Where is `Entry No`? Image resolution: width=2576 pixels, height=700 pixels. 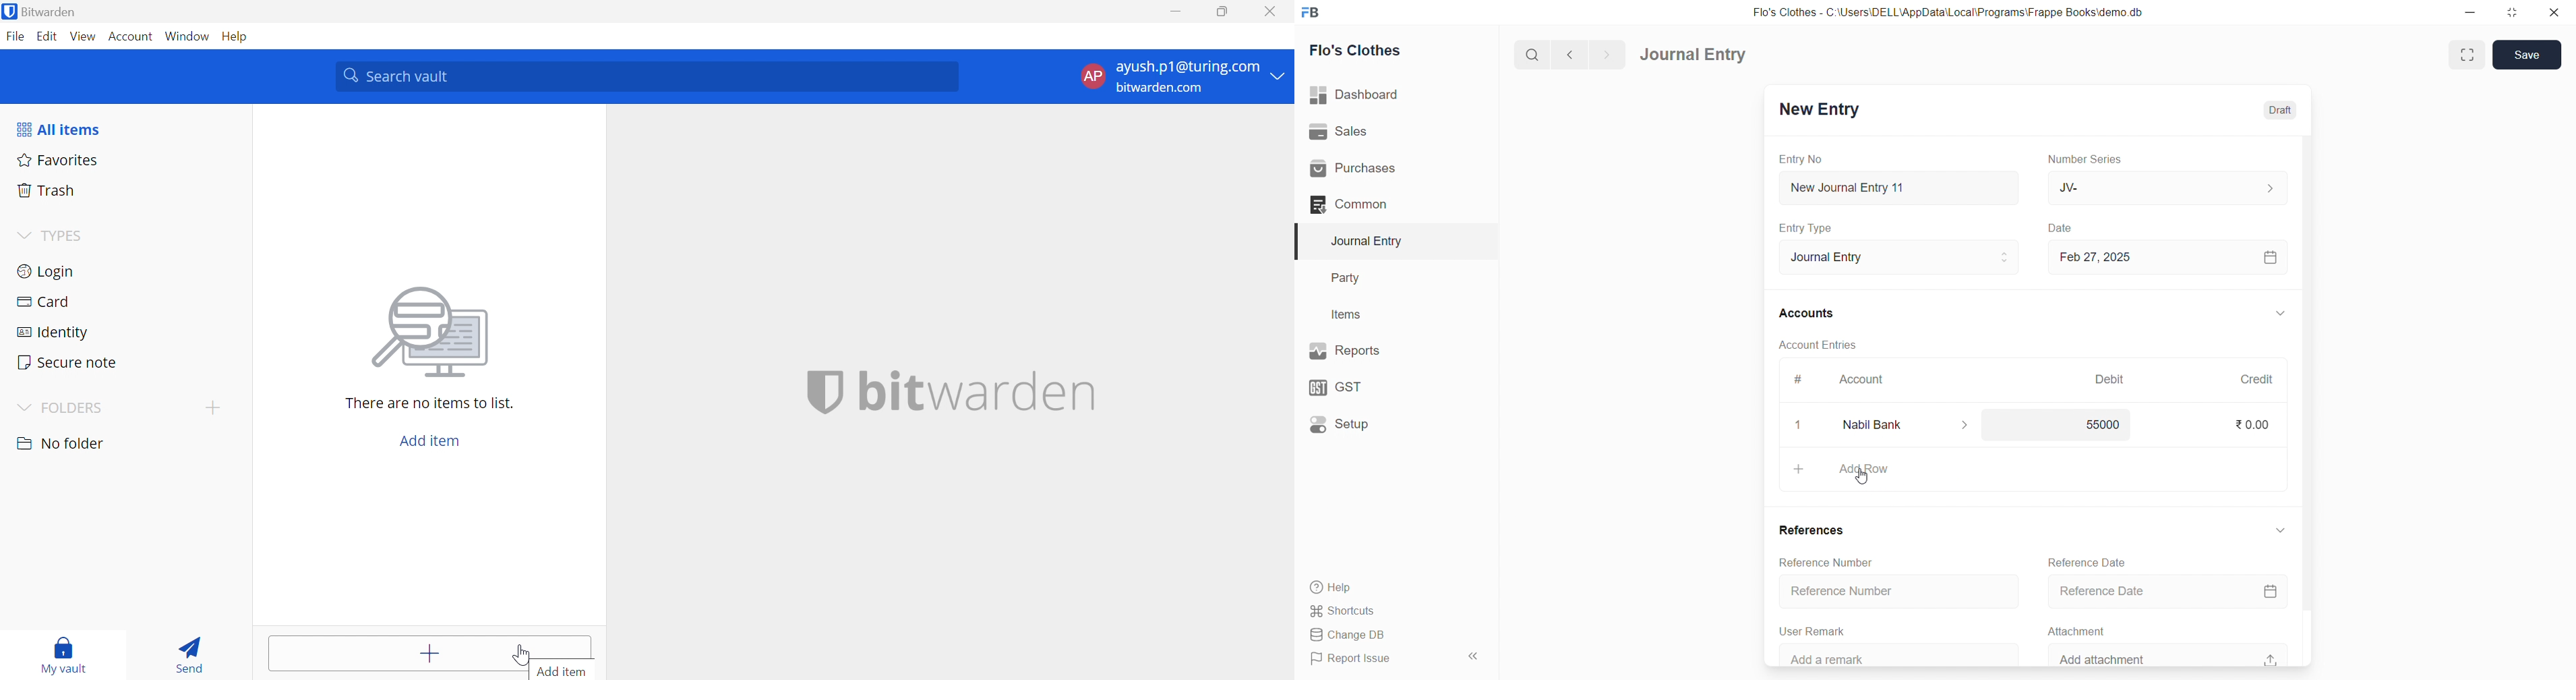
Entry No is located at coordinates (1800, 160).